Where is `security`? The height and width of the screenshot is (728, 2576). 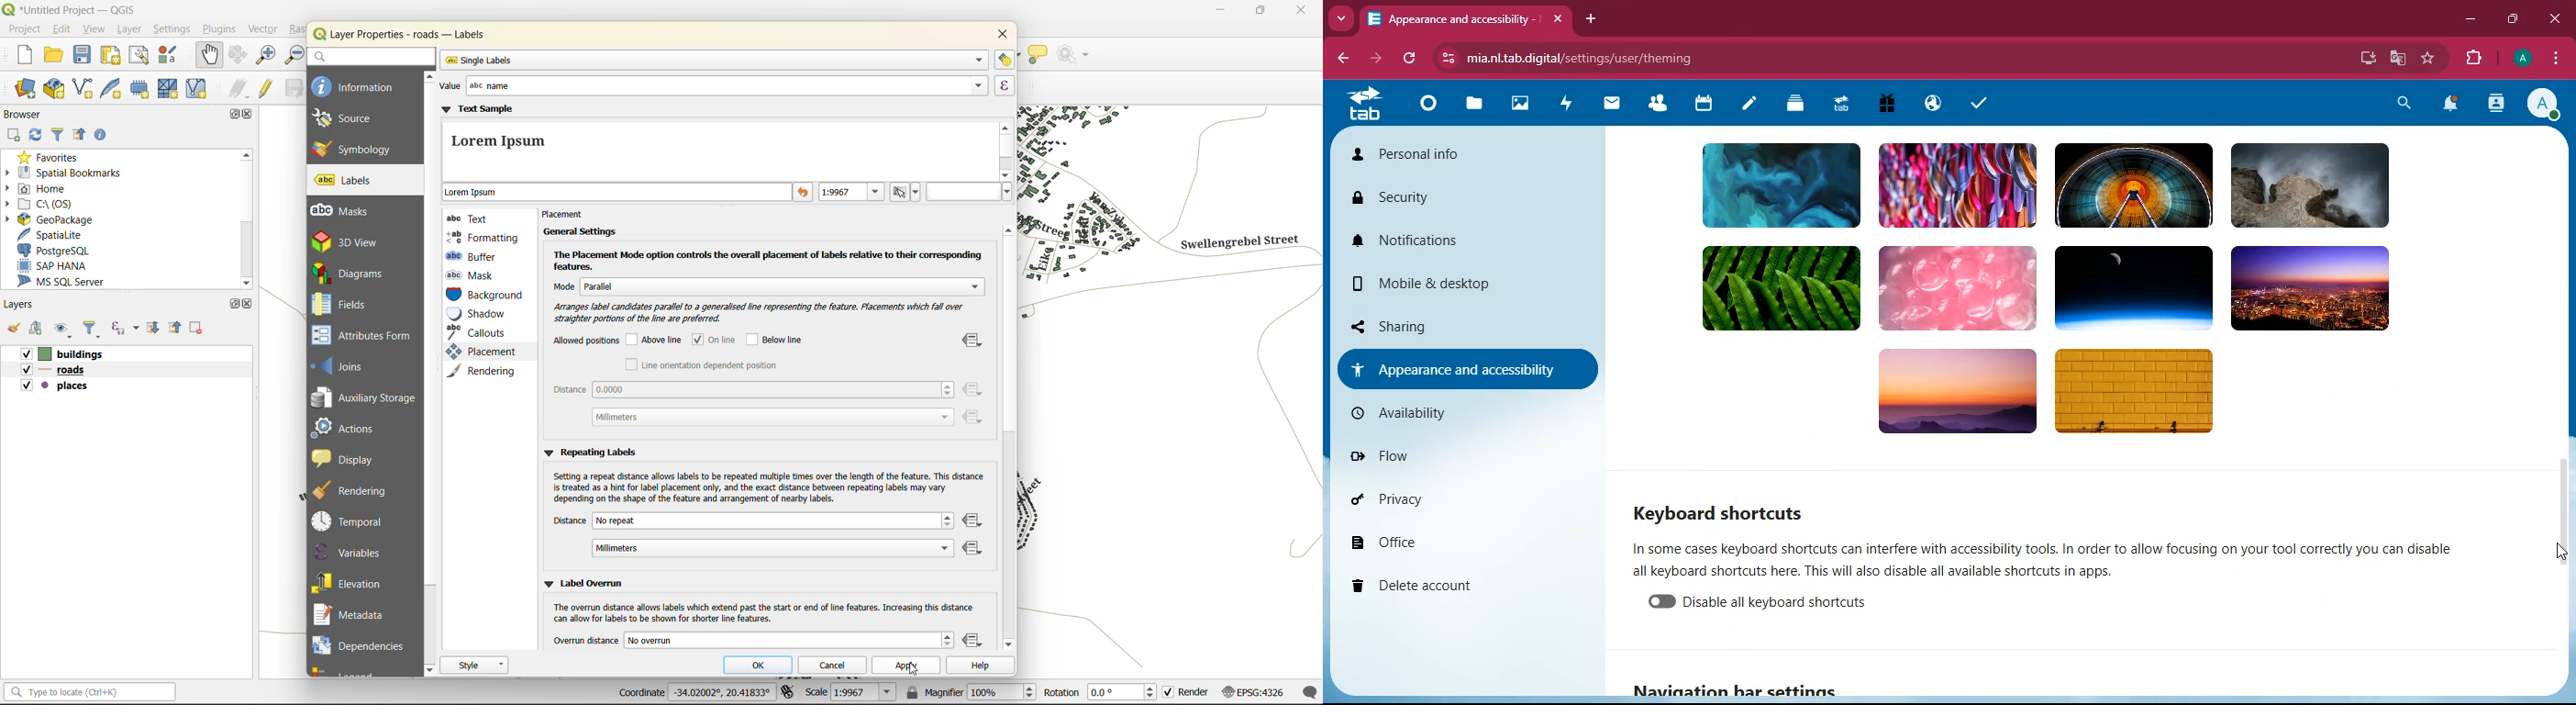 security is located at coordinates (1443, 200).